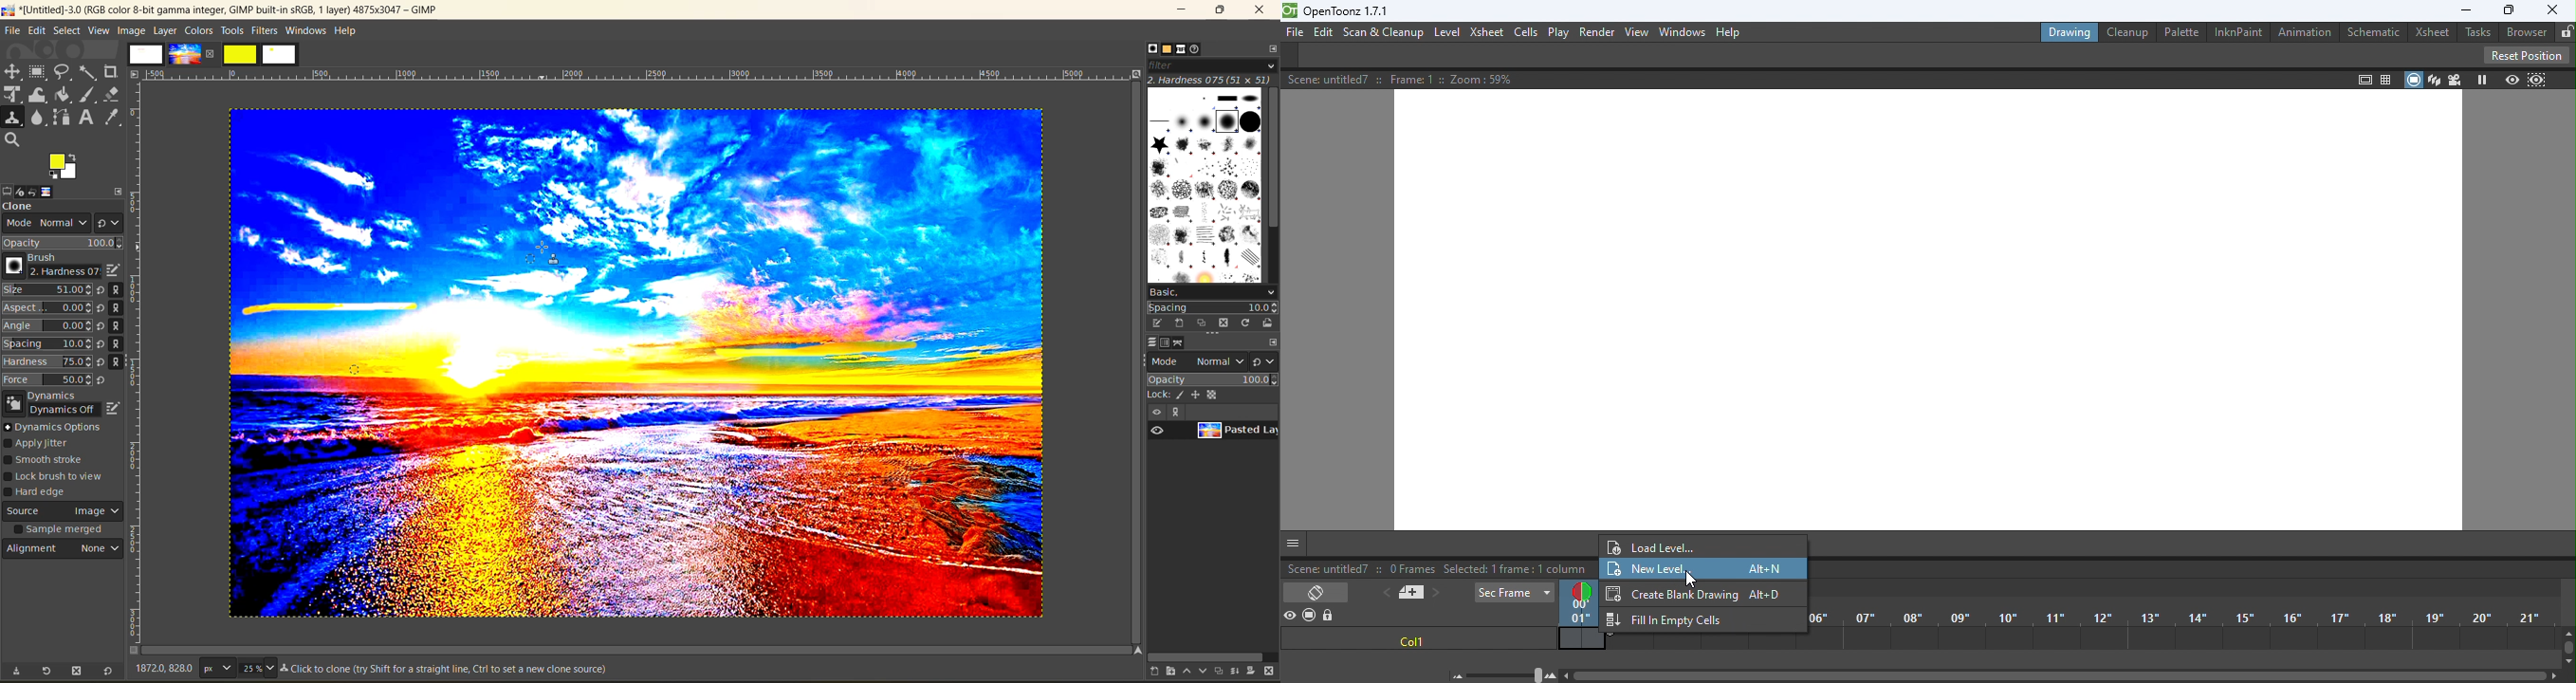 This screenshot has width=2576, height=700. I want to click on image, so click(58, 191).